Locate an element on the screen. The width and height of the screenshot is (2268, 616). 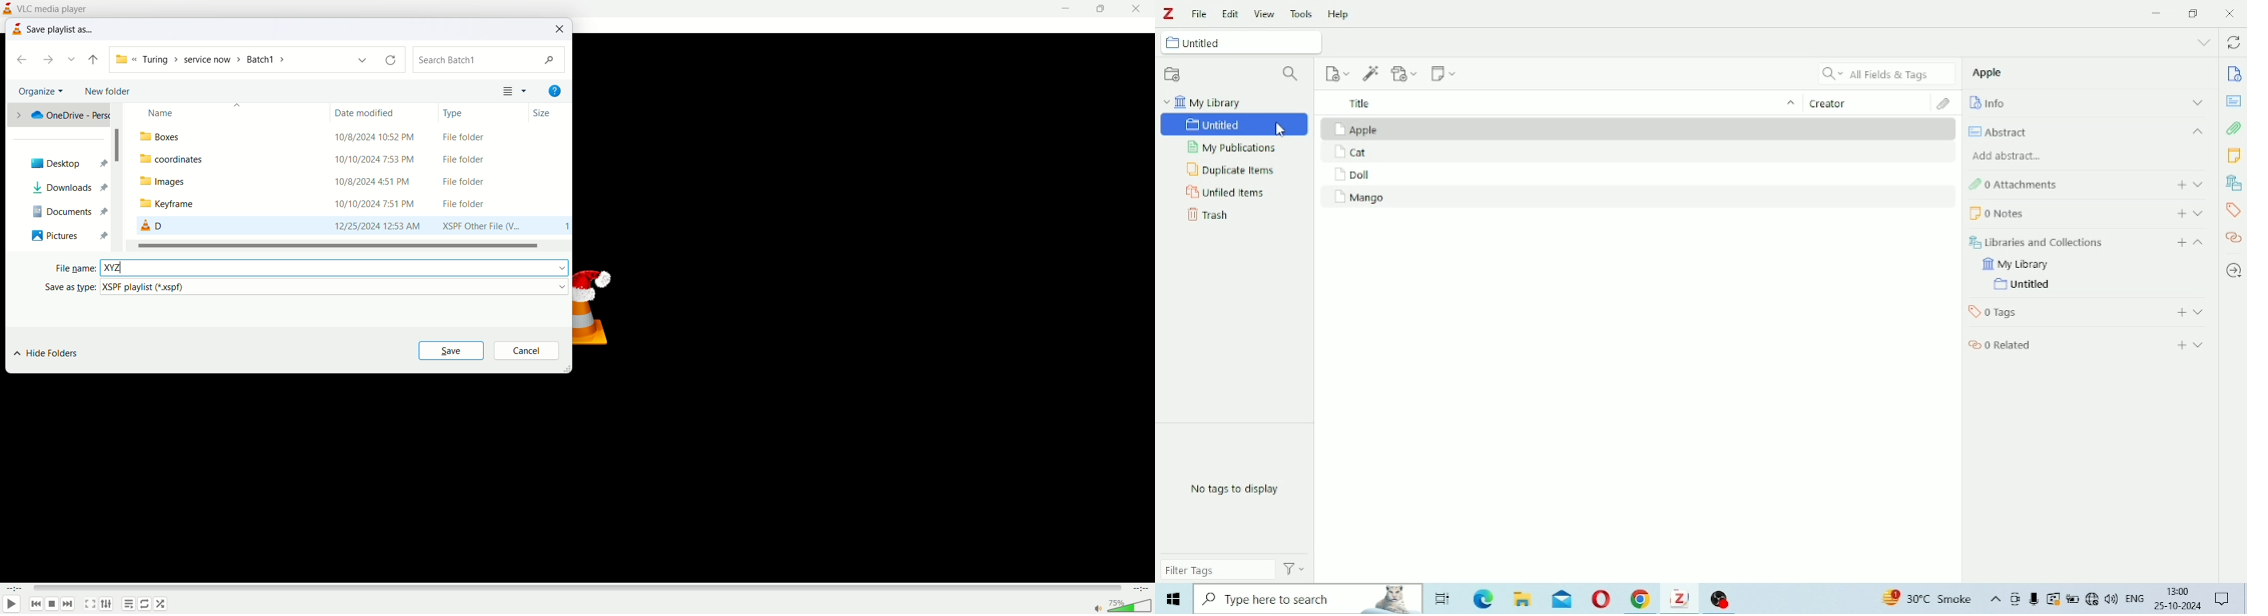
Tags is located at coordinates (1992, 312).